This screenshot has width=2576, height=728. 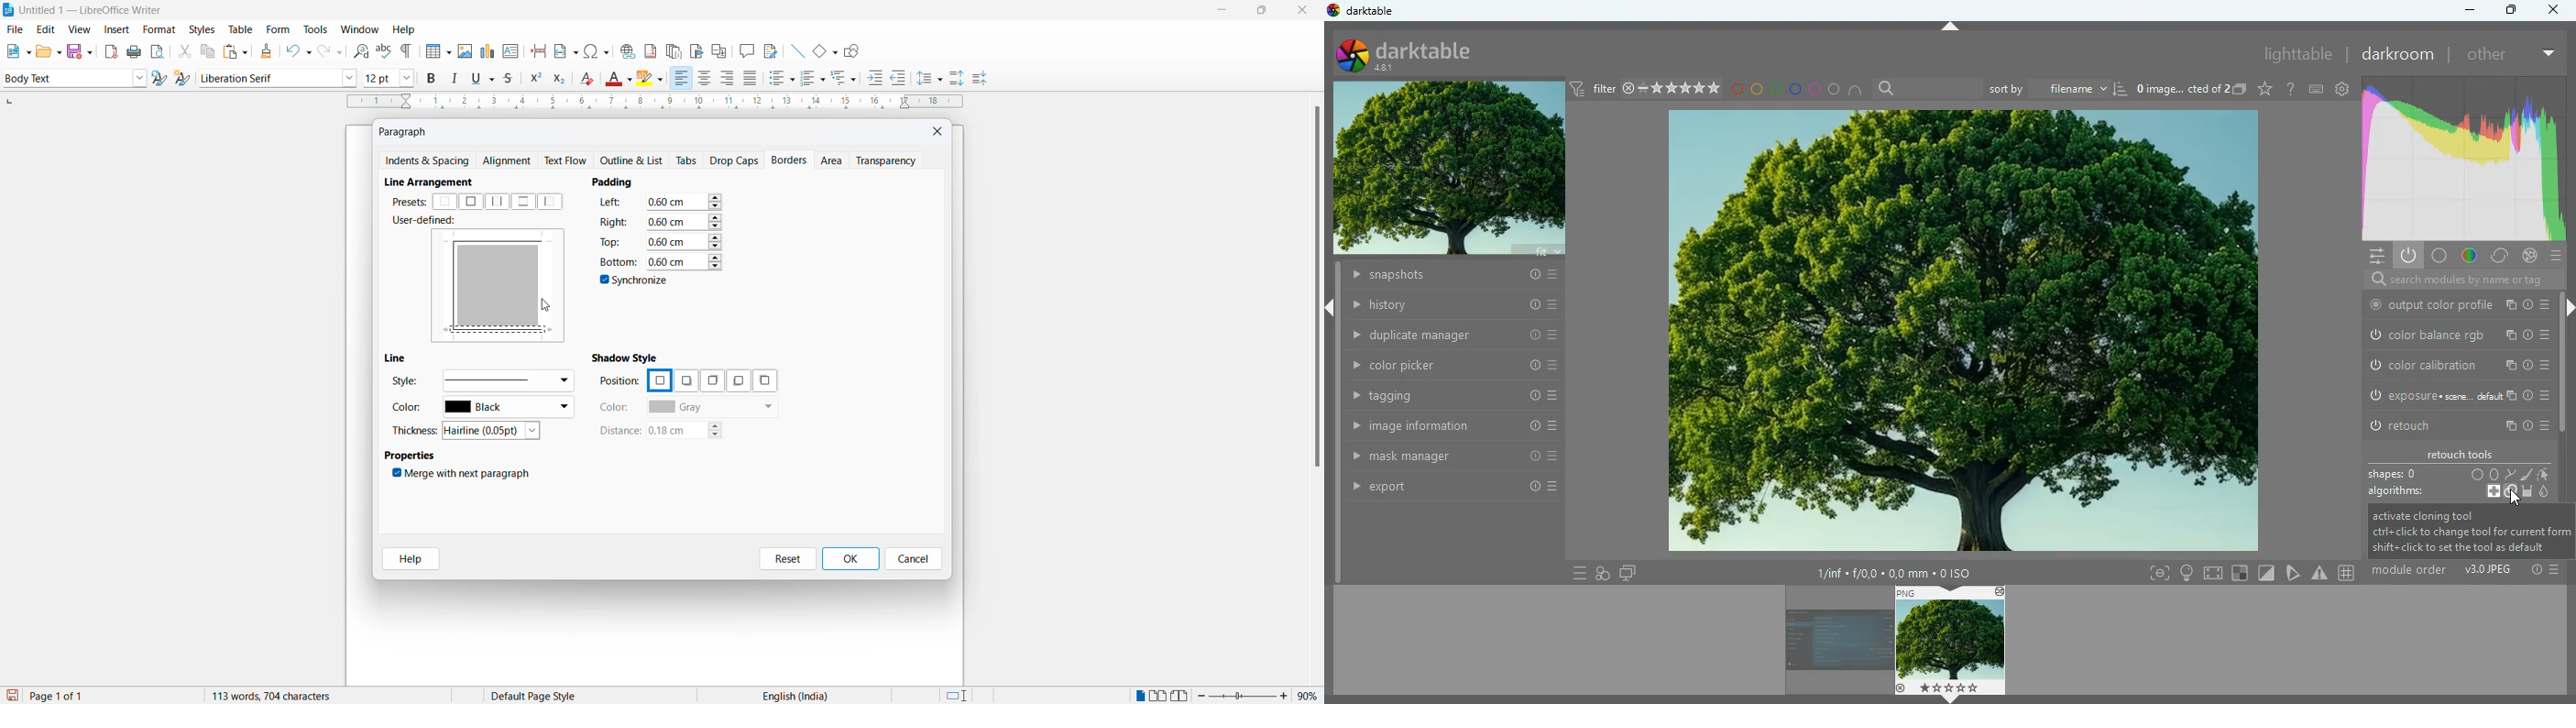 I want to click on insert image, so click(x=464, y=51).